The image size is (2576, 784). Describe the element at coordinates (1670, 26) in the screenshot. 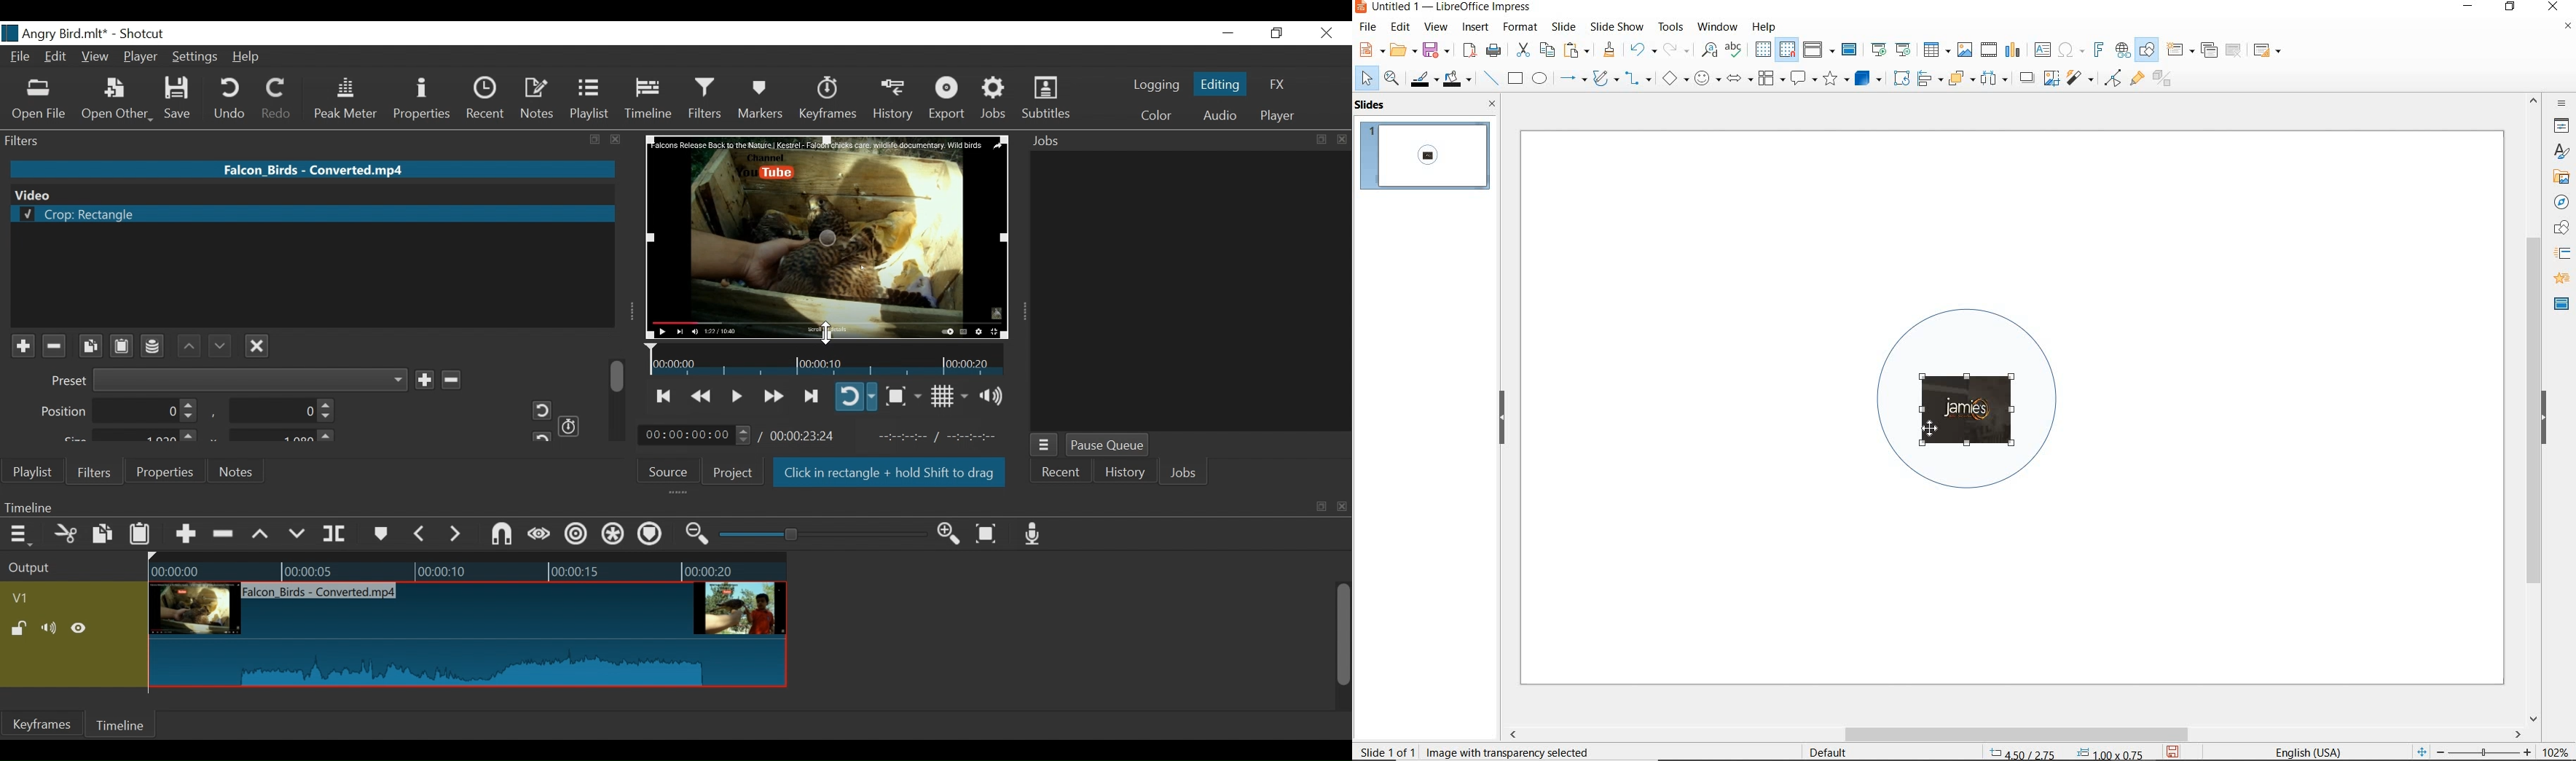

I see `tools` at that location.